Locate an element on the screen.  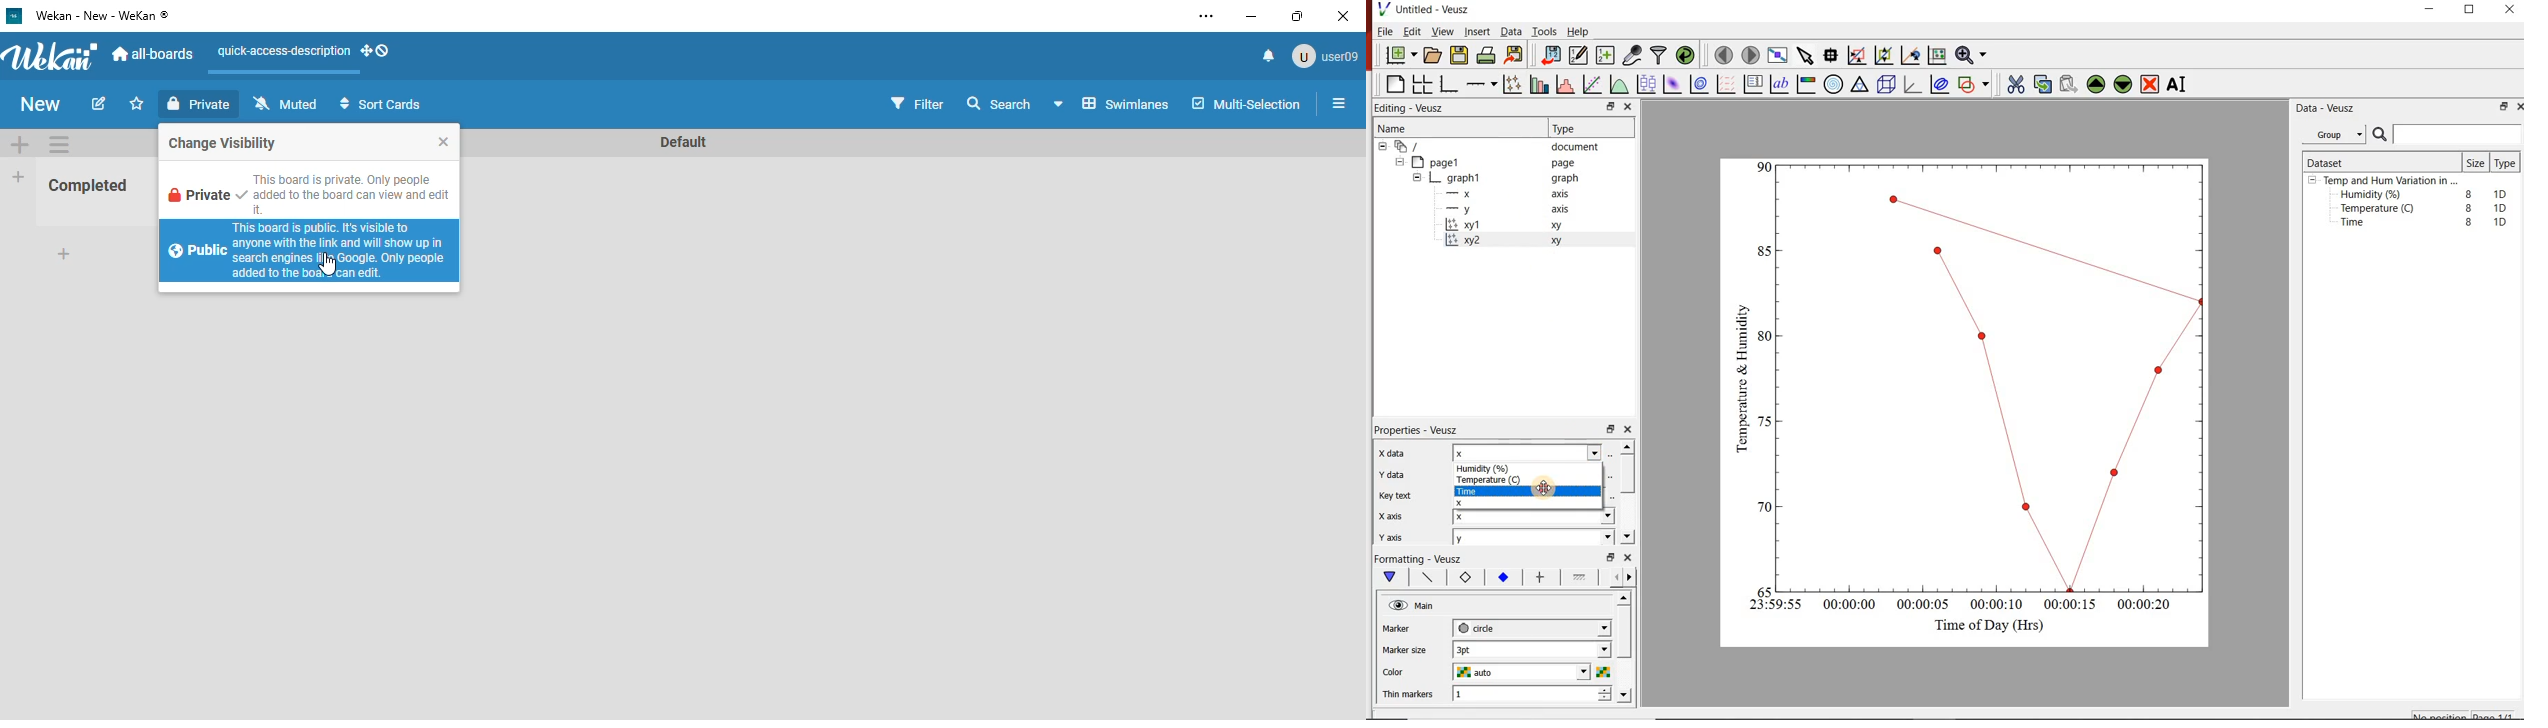
Plot points with lines and error bars is located at coordinates (1512, 83).